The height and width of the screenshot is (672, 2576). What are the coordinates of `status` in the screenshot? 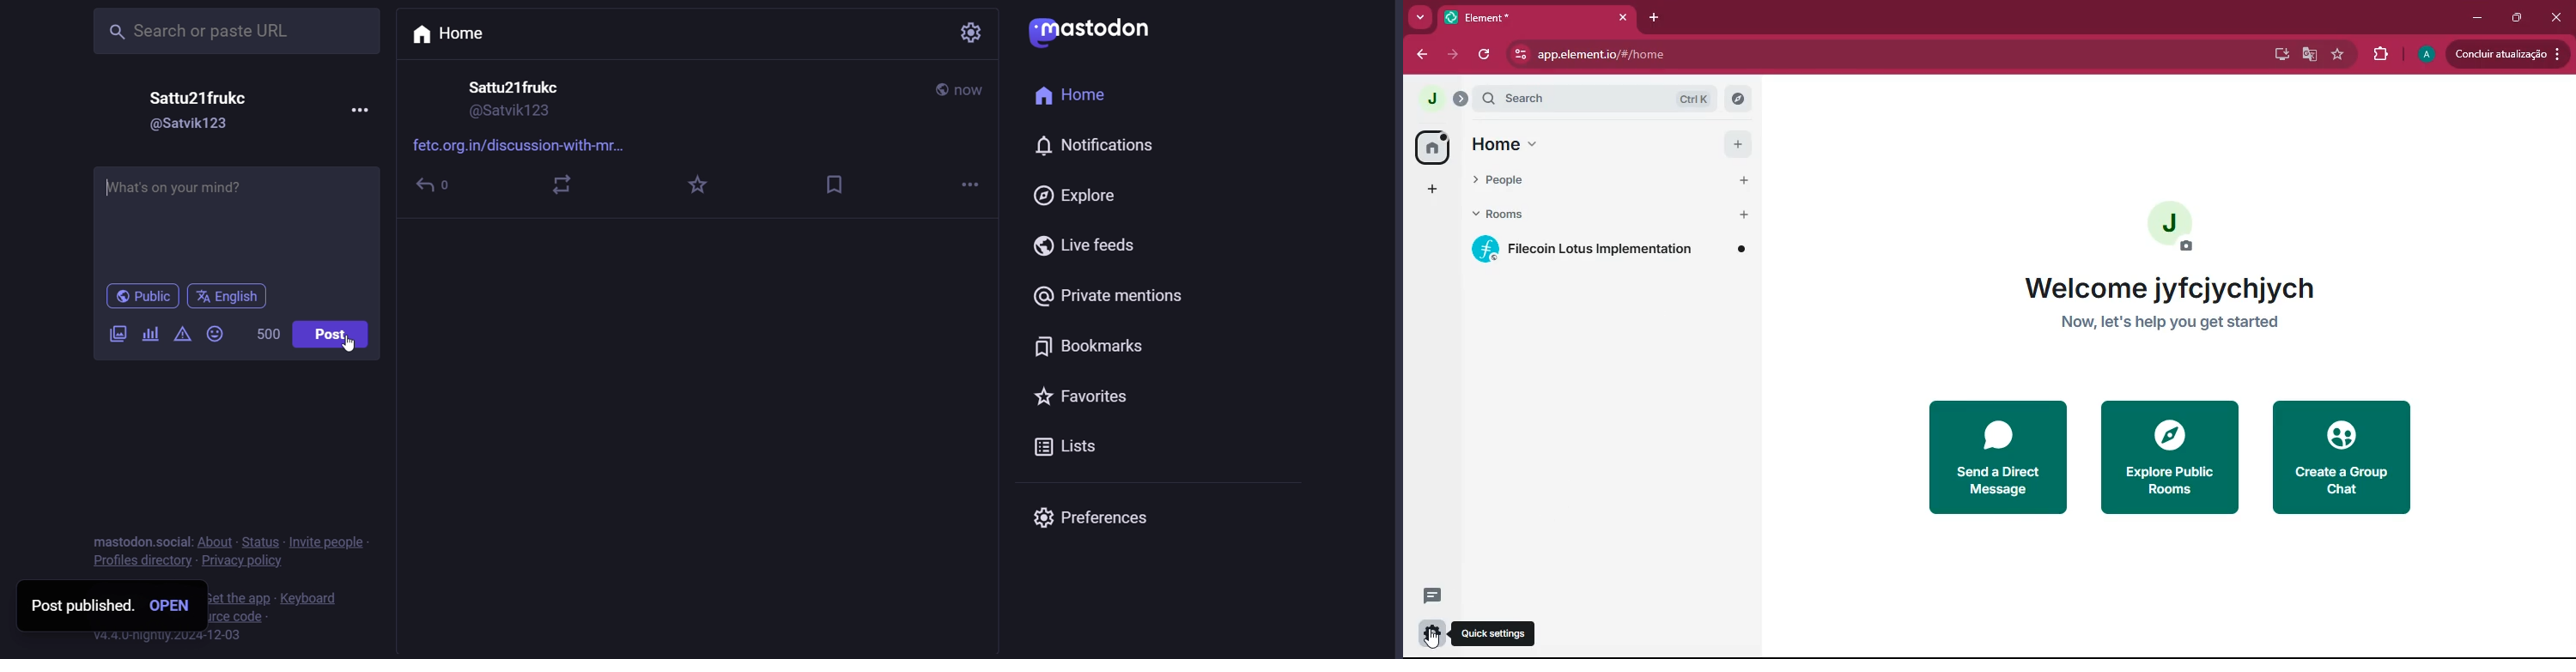 It's located at (260, 542).